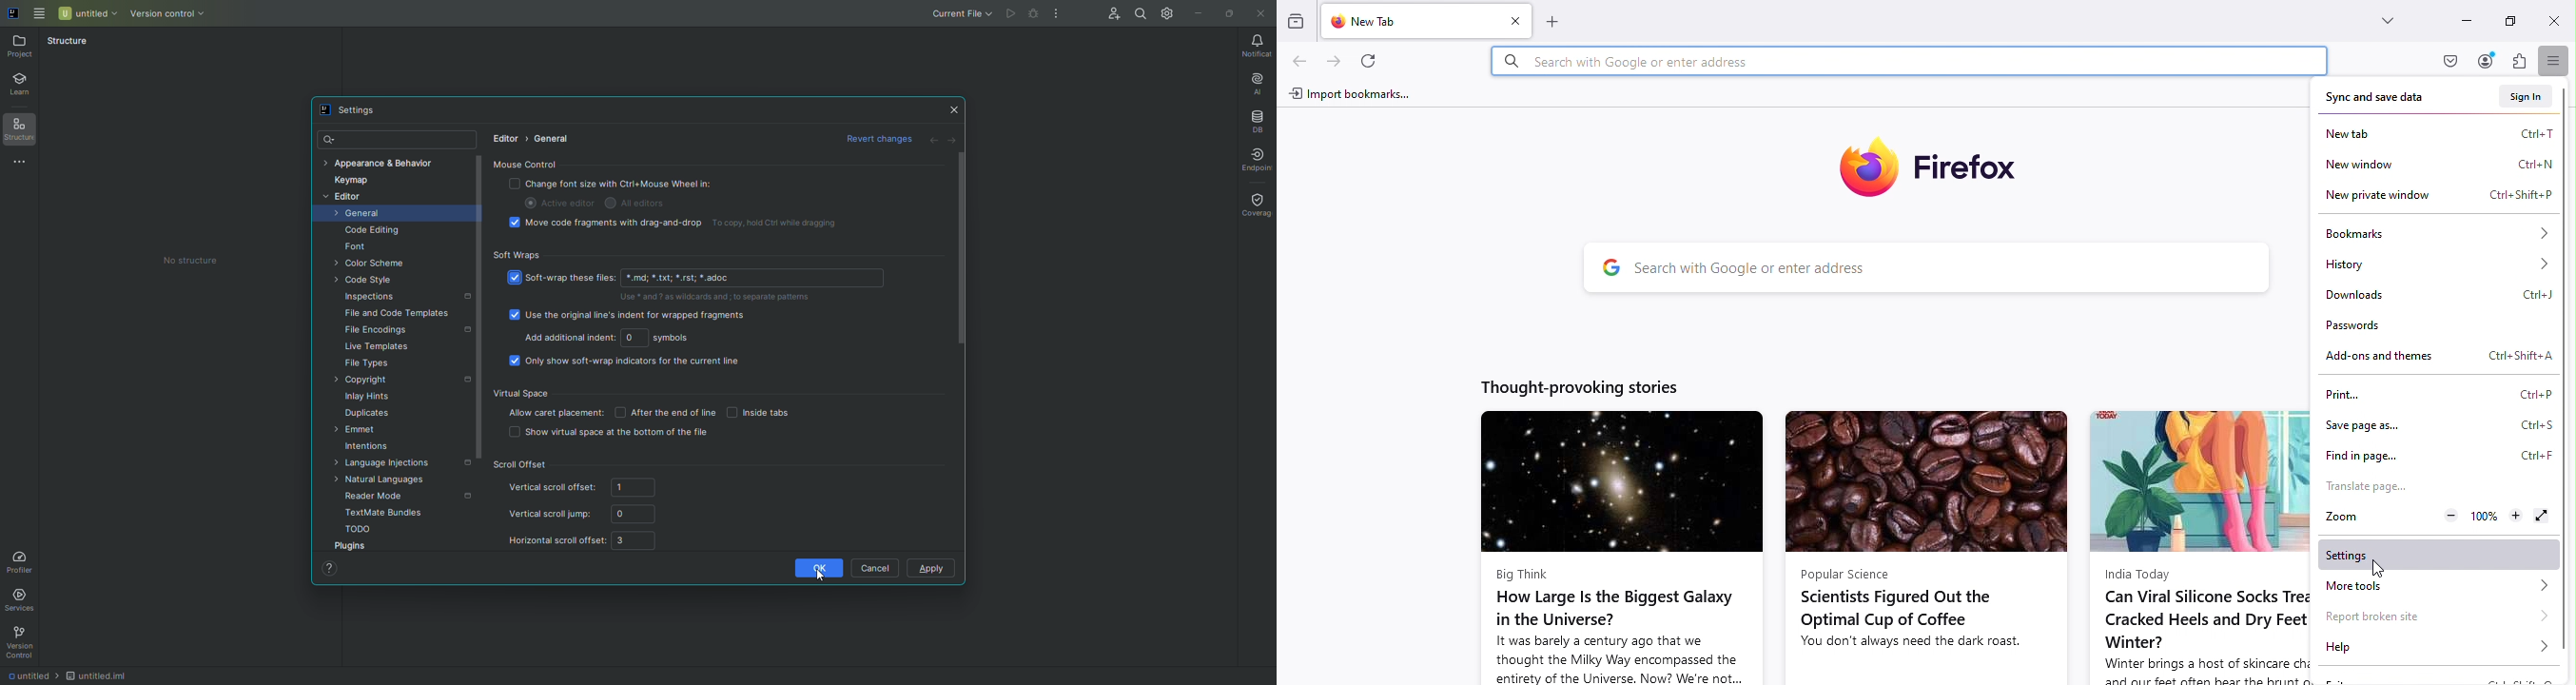 The width and height of the screenshot is (2576, 700). What do you see at coordinates (23, 560) in the screenshot?
I see `Profiler` at bounding box center [23, 560].